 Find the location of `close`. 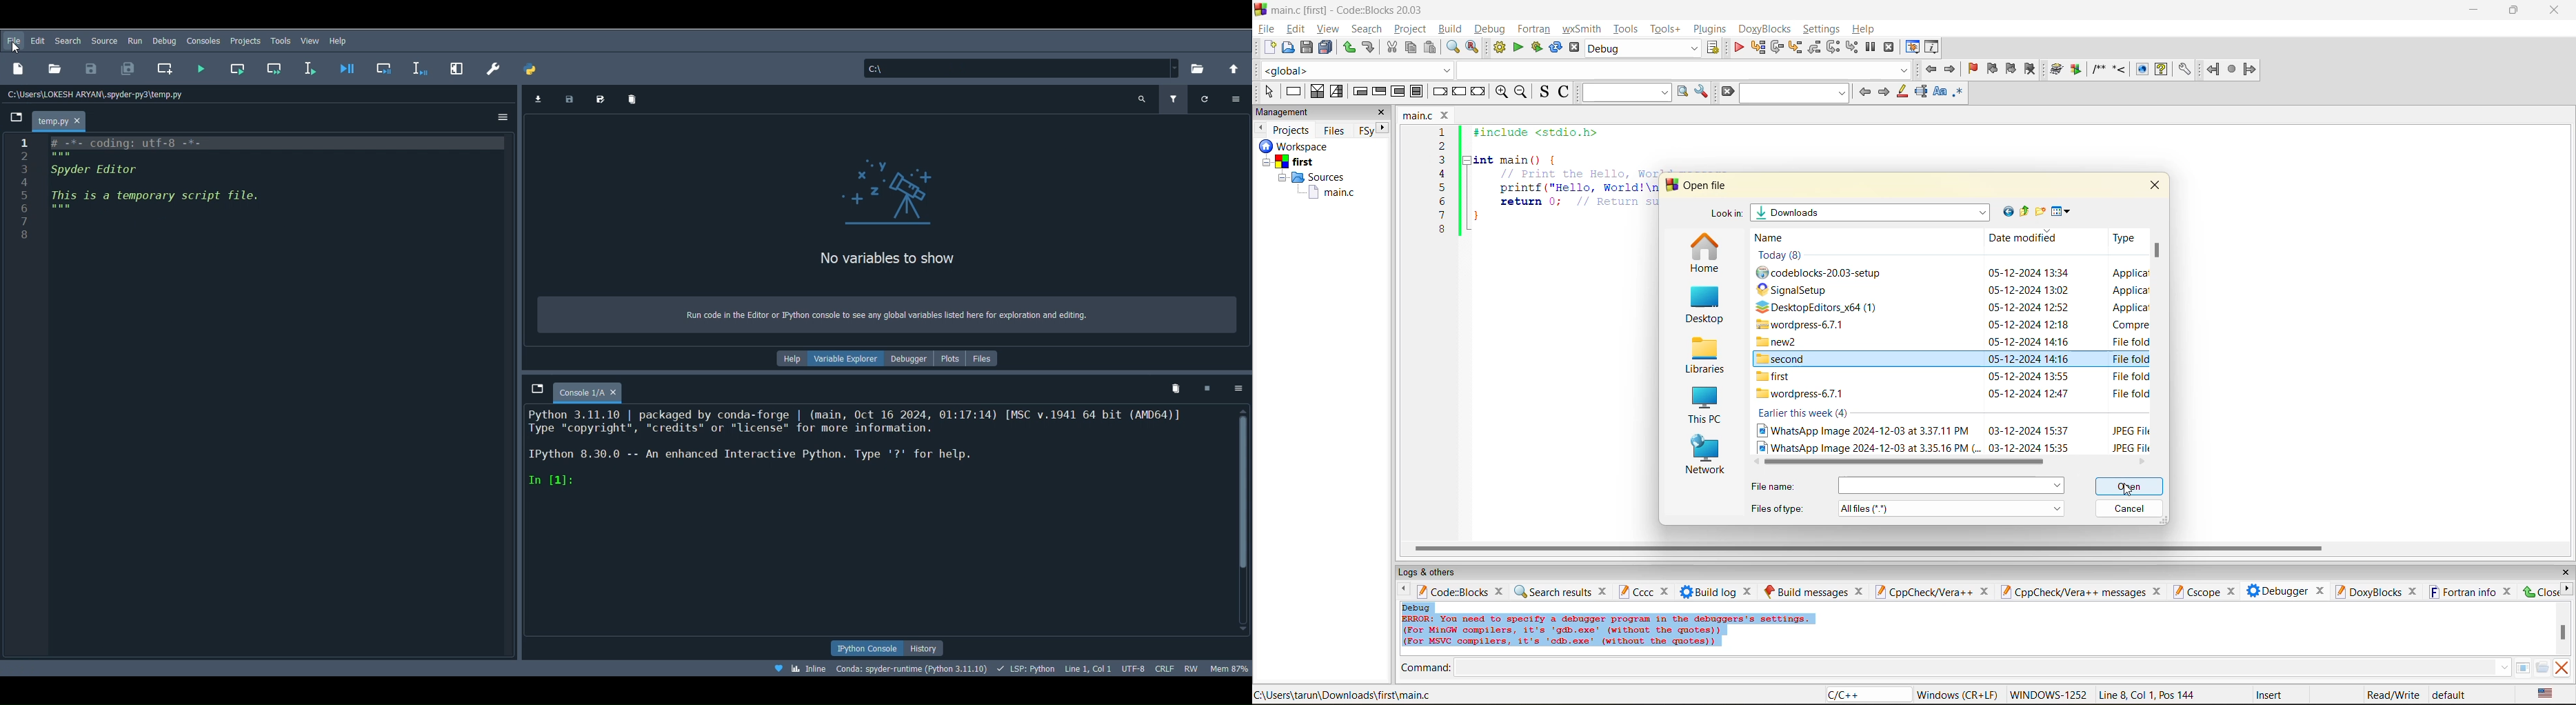

close is located at coordinates (2539, 591).